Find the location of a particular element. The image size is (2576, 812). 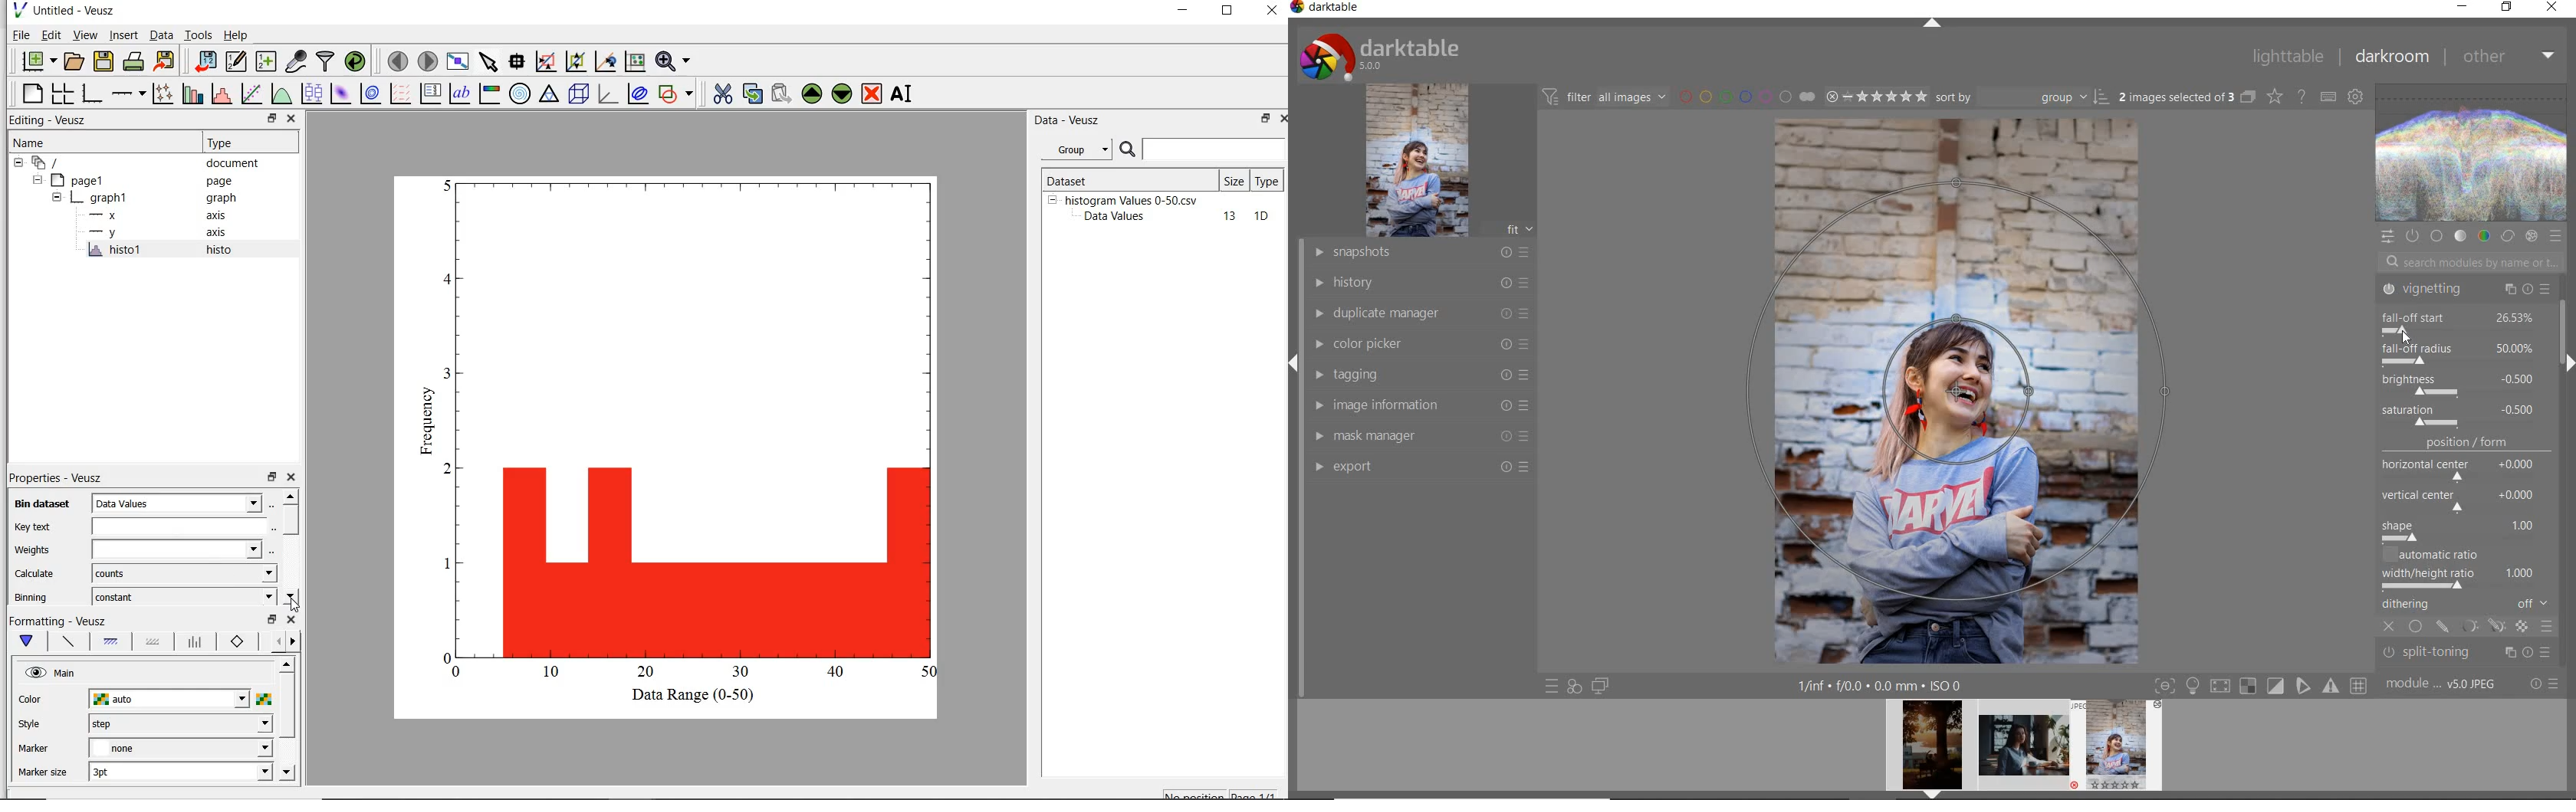

fall-off radius is located at coordinates (2459, 352).